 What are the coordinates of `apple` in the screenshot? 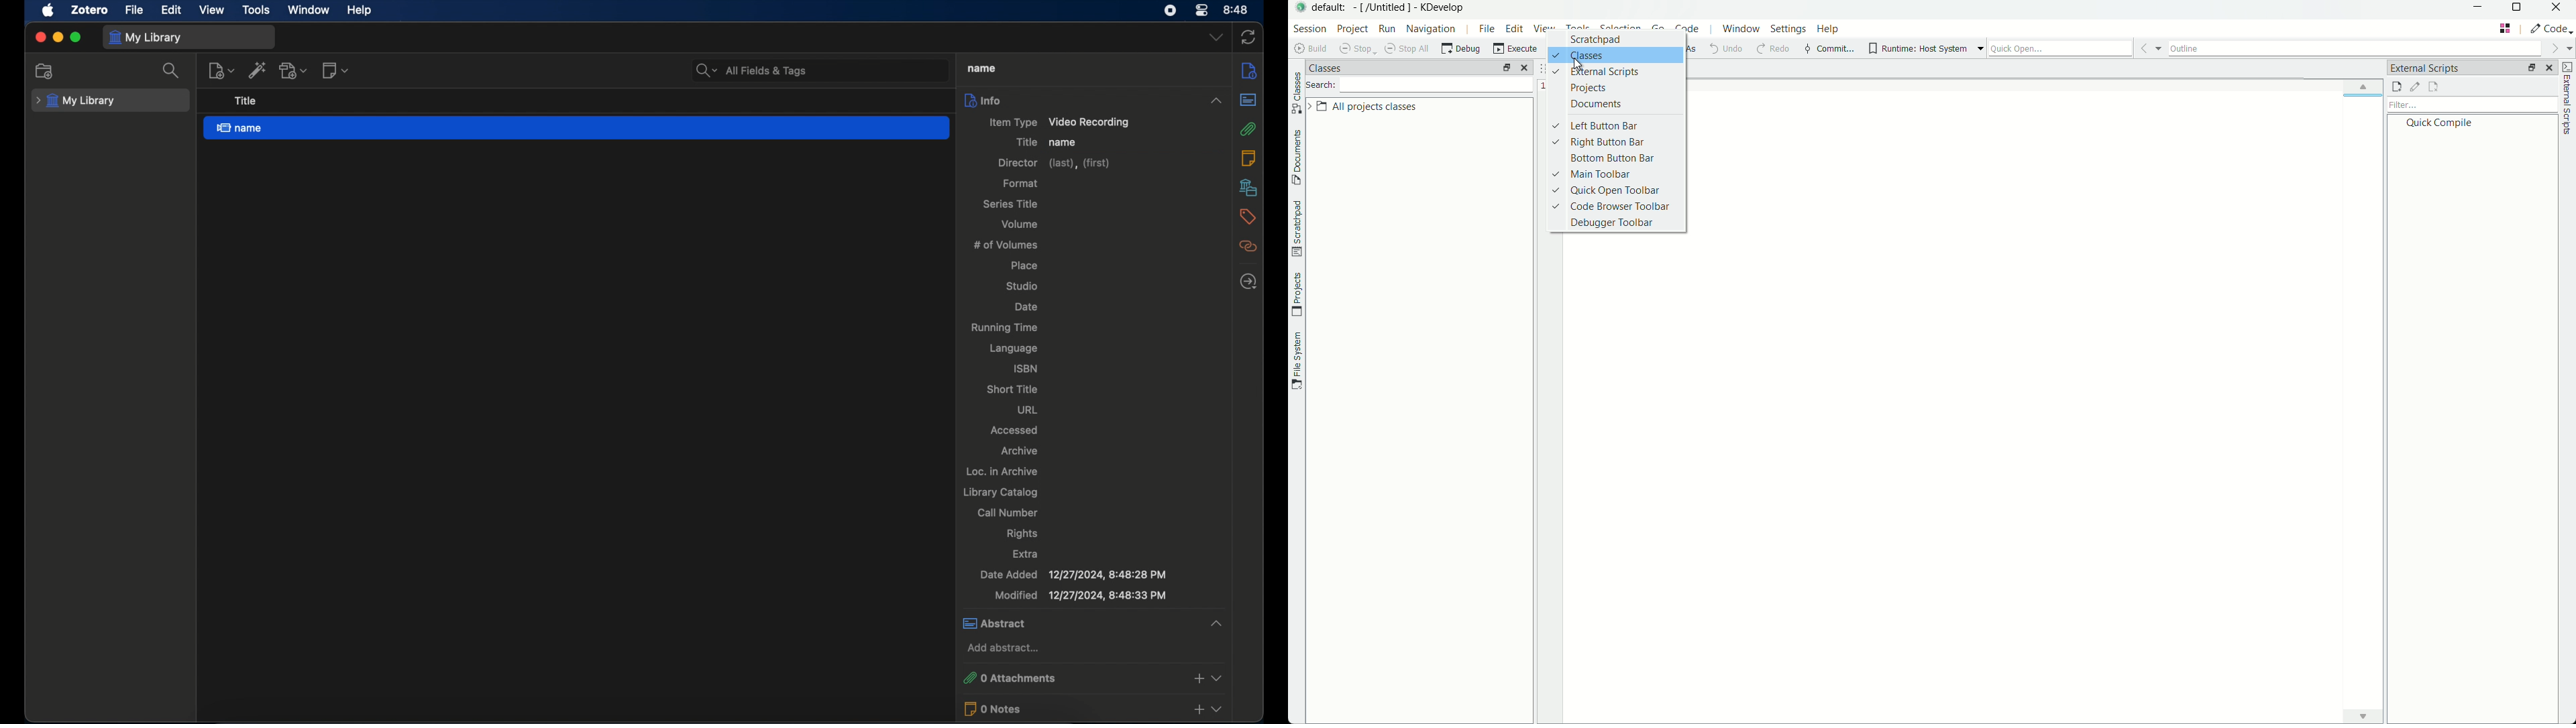 It's located at (49, 11).